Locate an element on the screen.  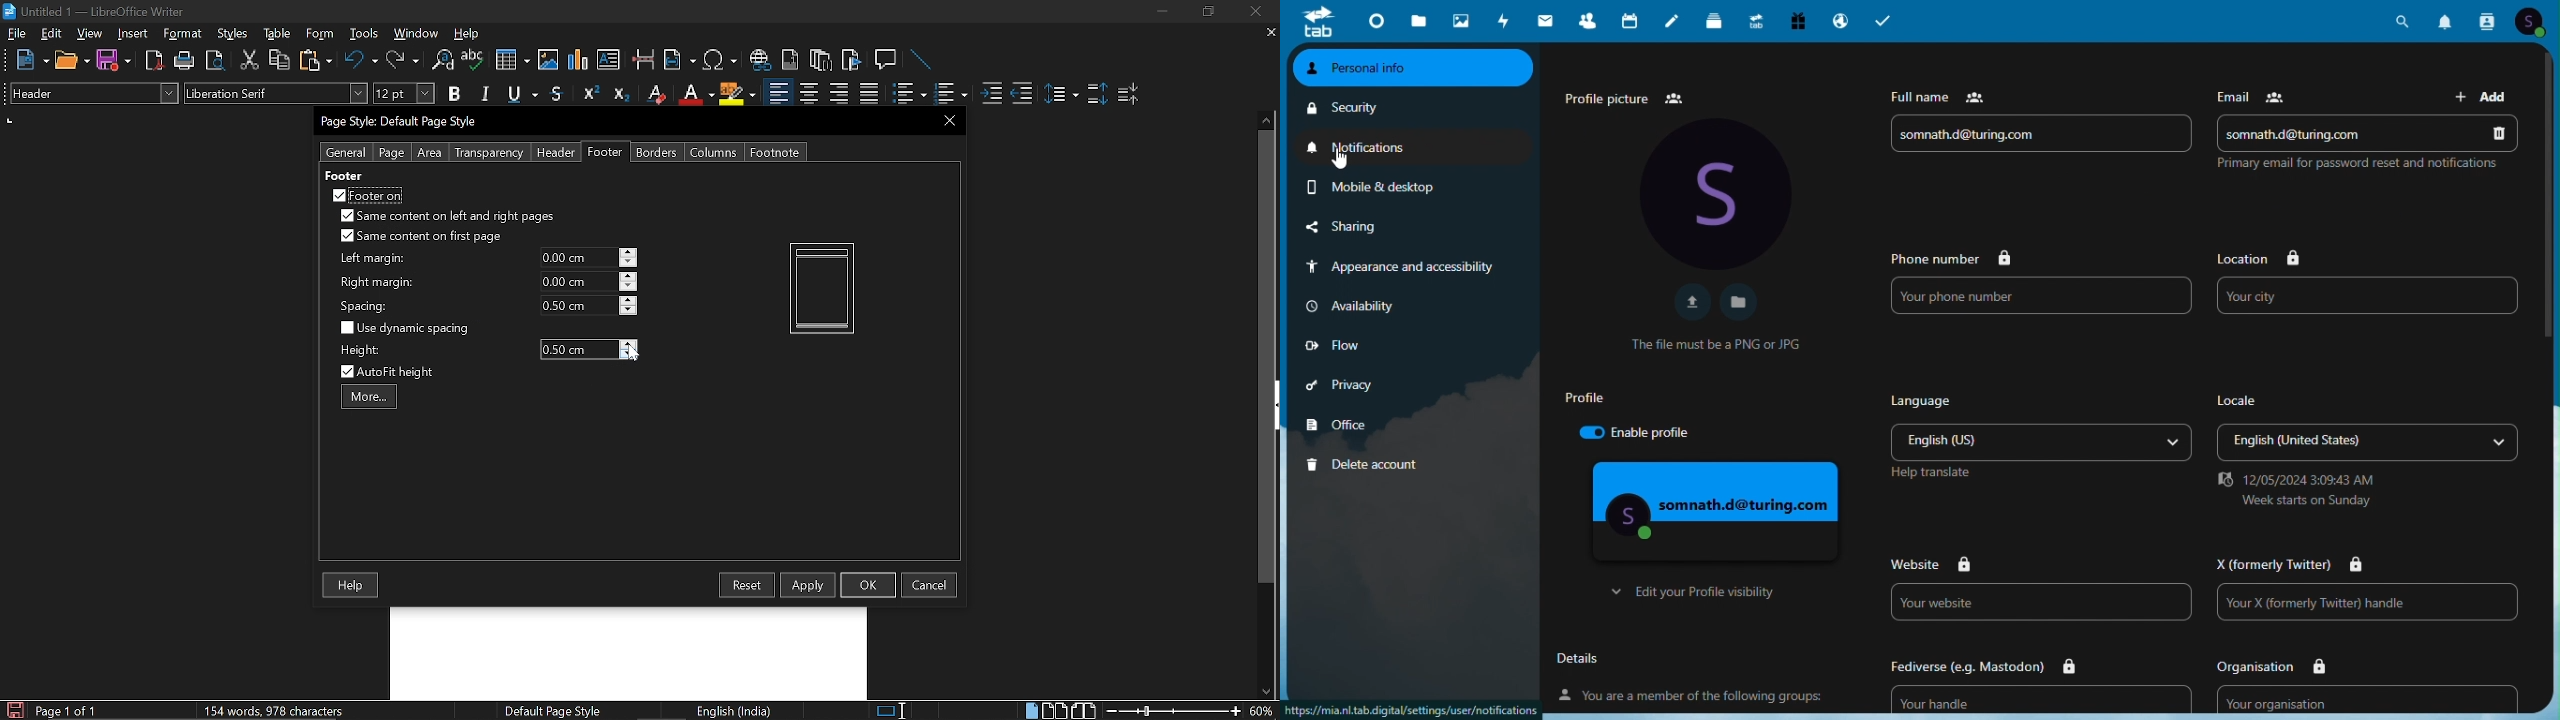
Personal info is located at coordinates (1413, 69).